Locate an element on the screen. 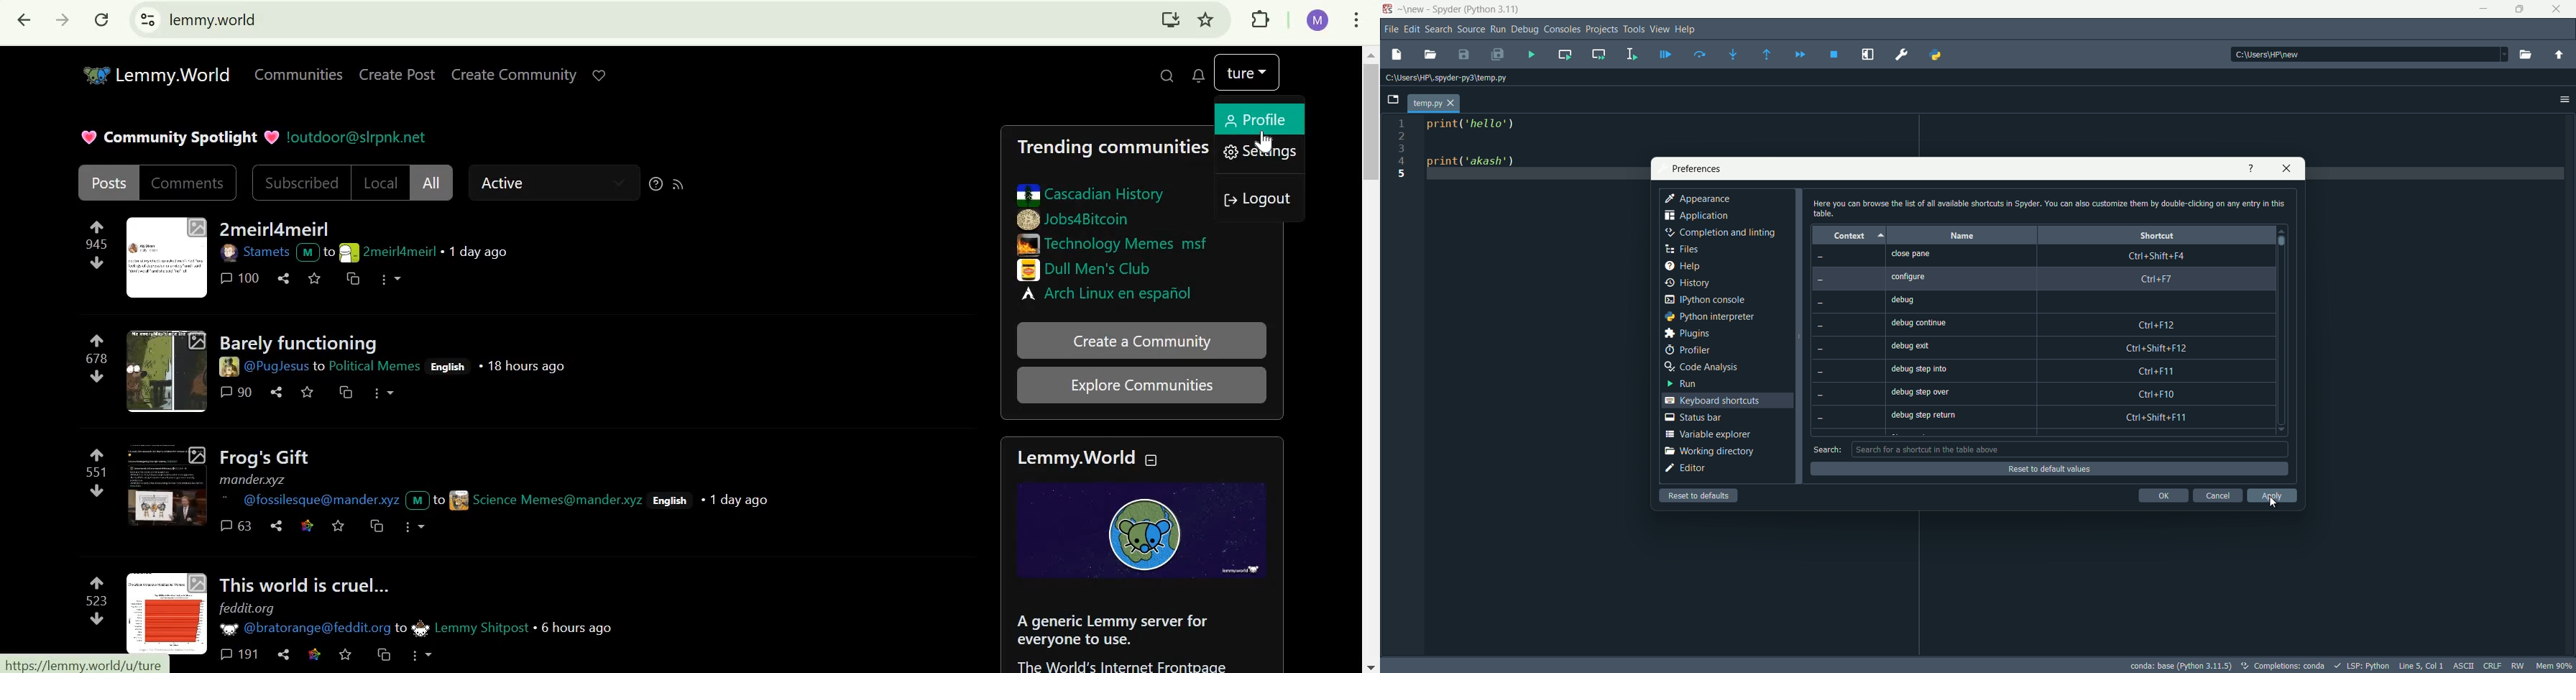 Image resolution: width=2576 pixels, height=700 pixels. run file is located at coordinates (1530, 54).